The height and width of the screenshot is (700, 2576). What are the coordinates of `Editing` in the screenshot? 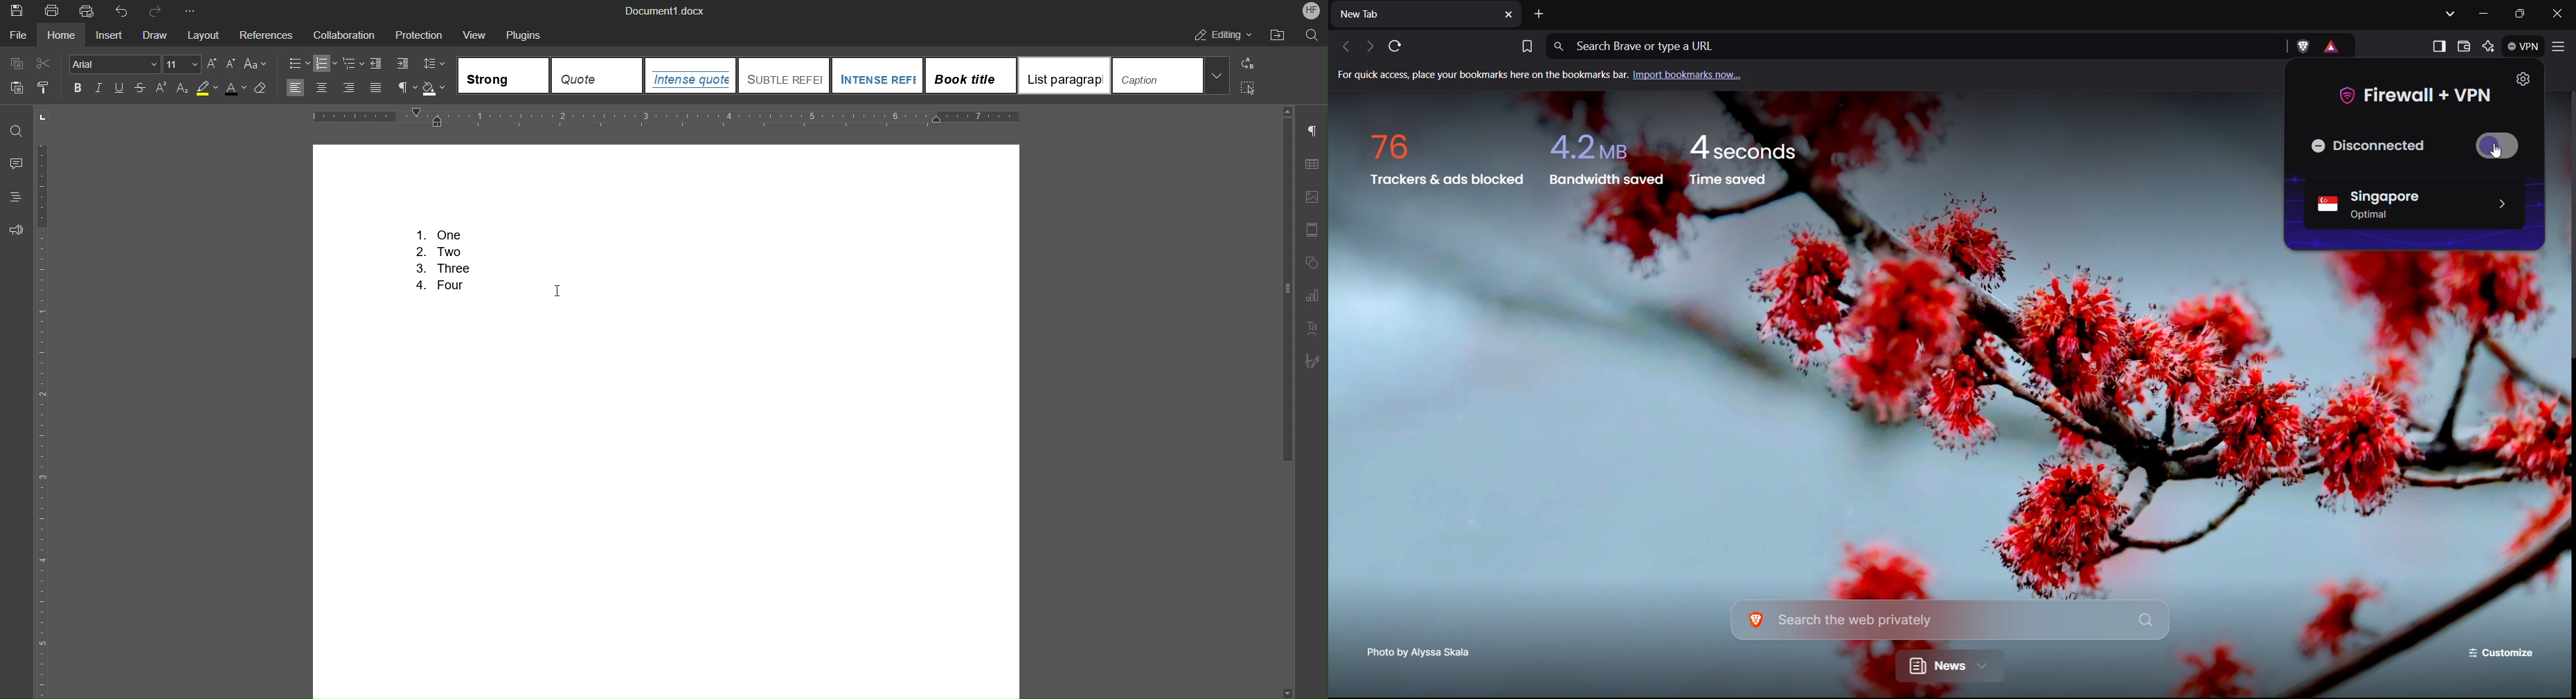 It's located at (1219, 34).